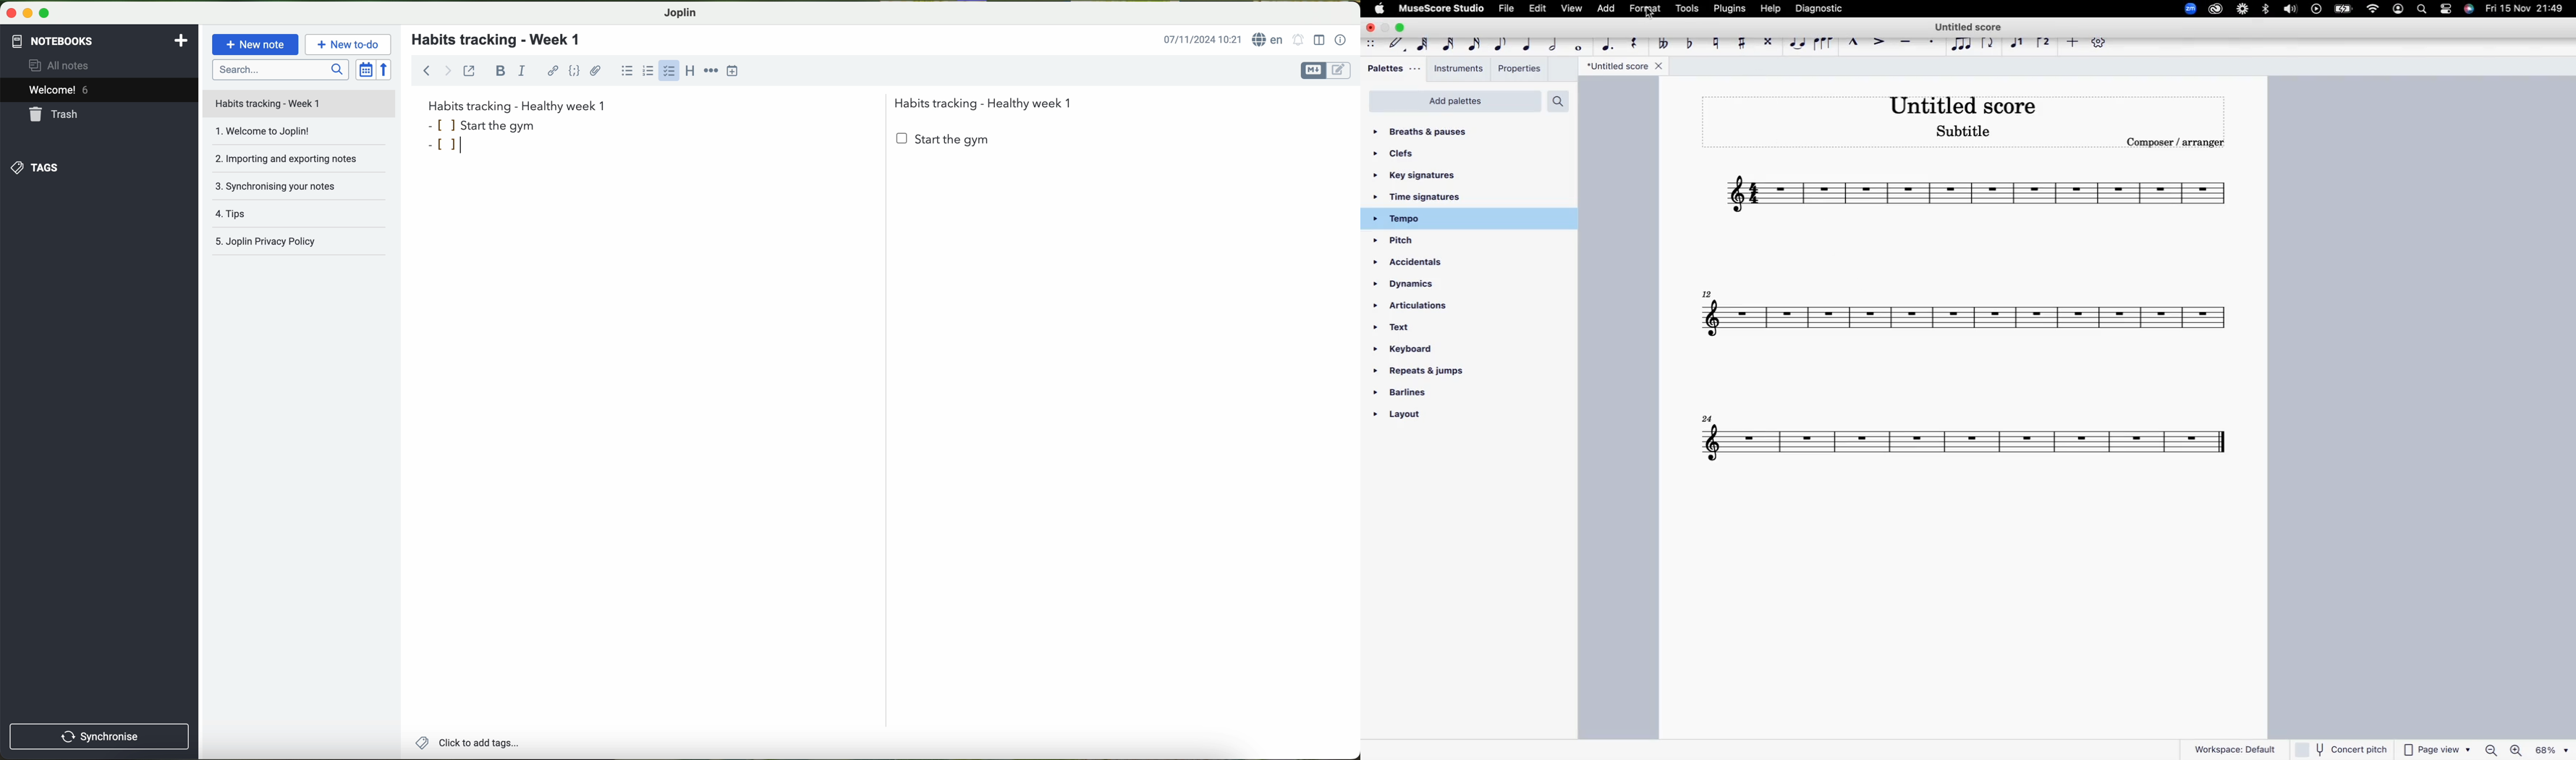 The image size is (2576, 784). What do you see at coordinates (2216, 8) in the screenshot?
I see `creative cloud` at bounding box center [2216, 8].